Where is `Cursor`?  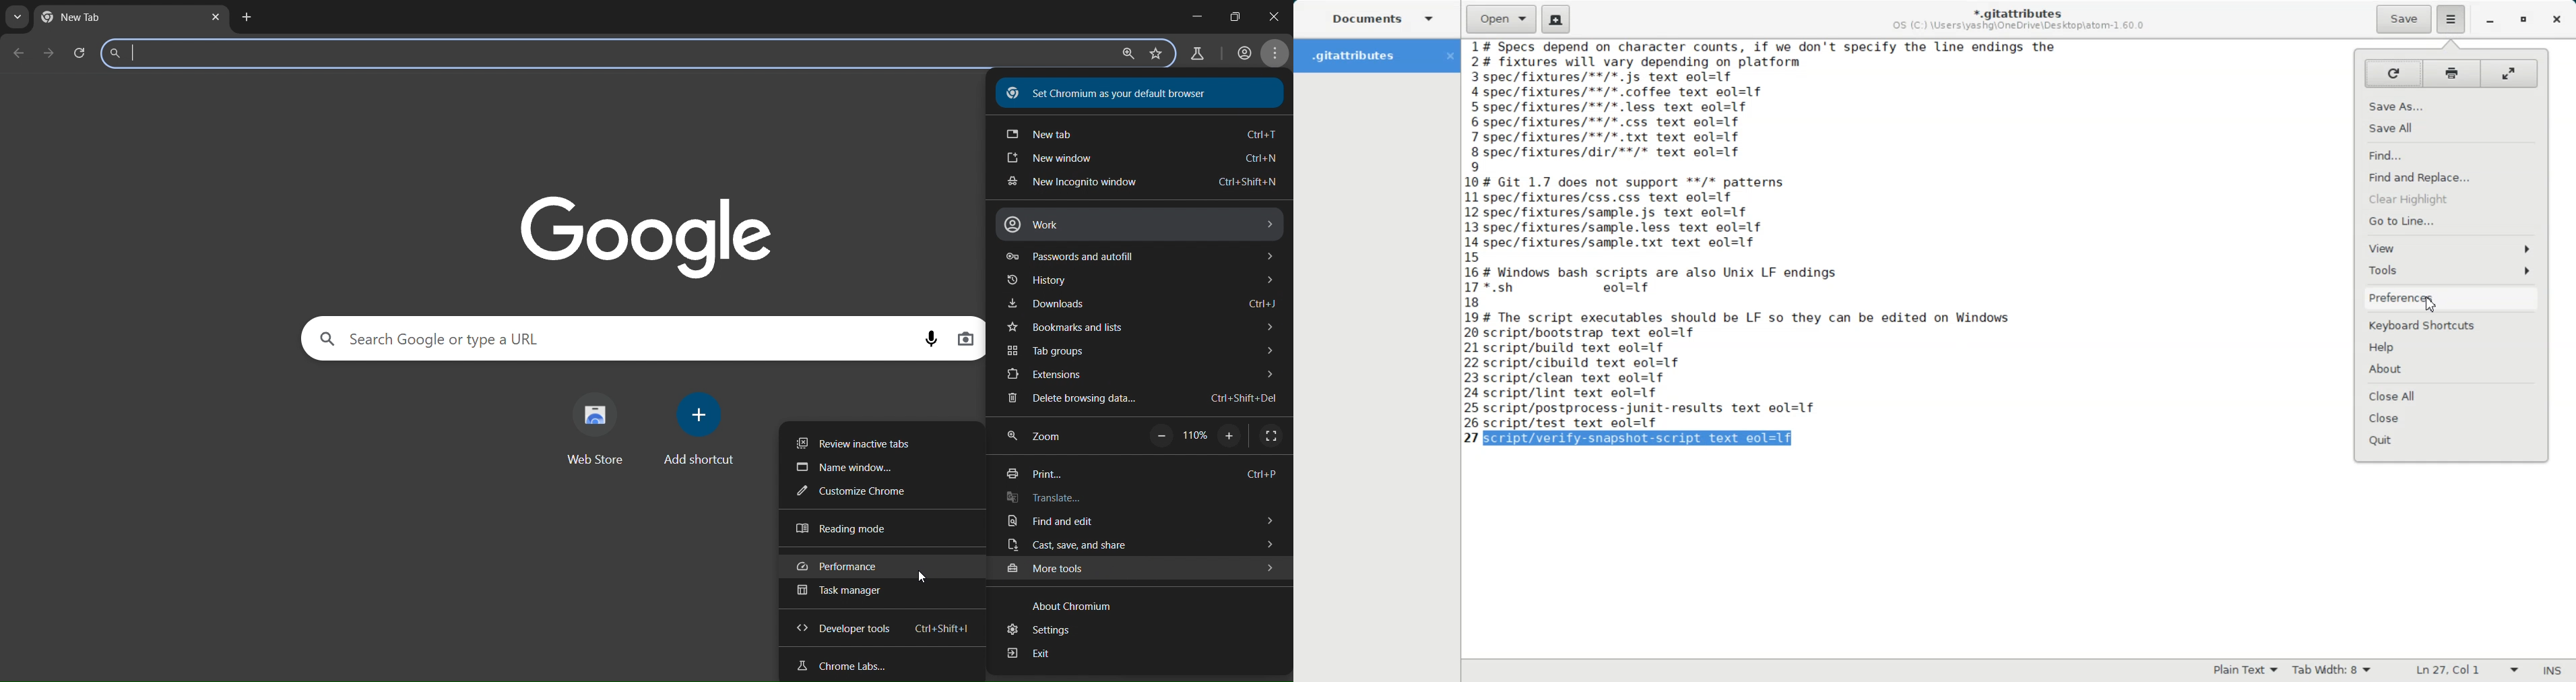 Cursor is located at coordinates (2430, 304).